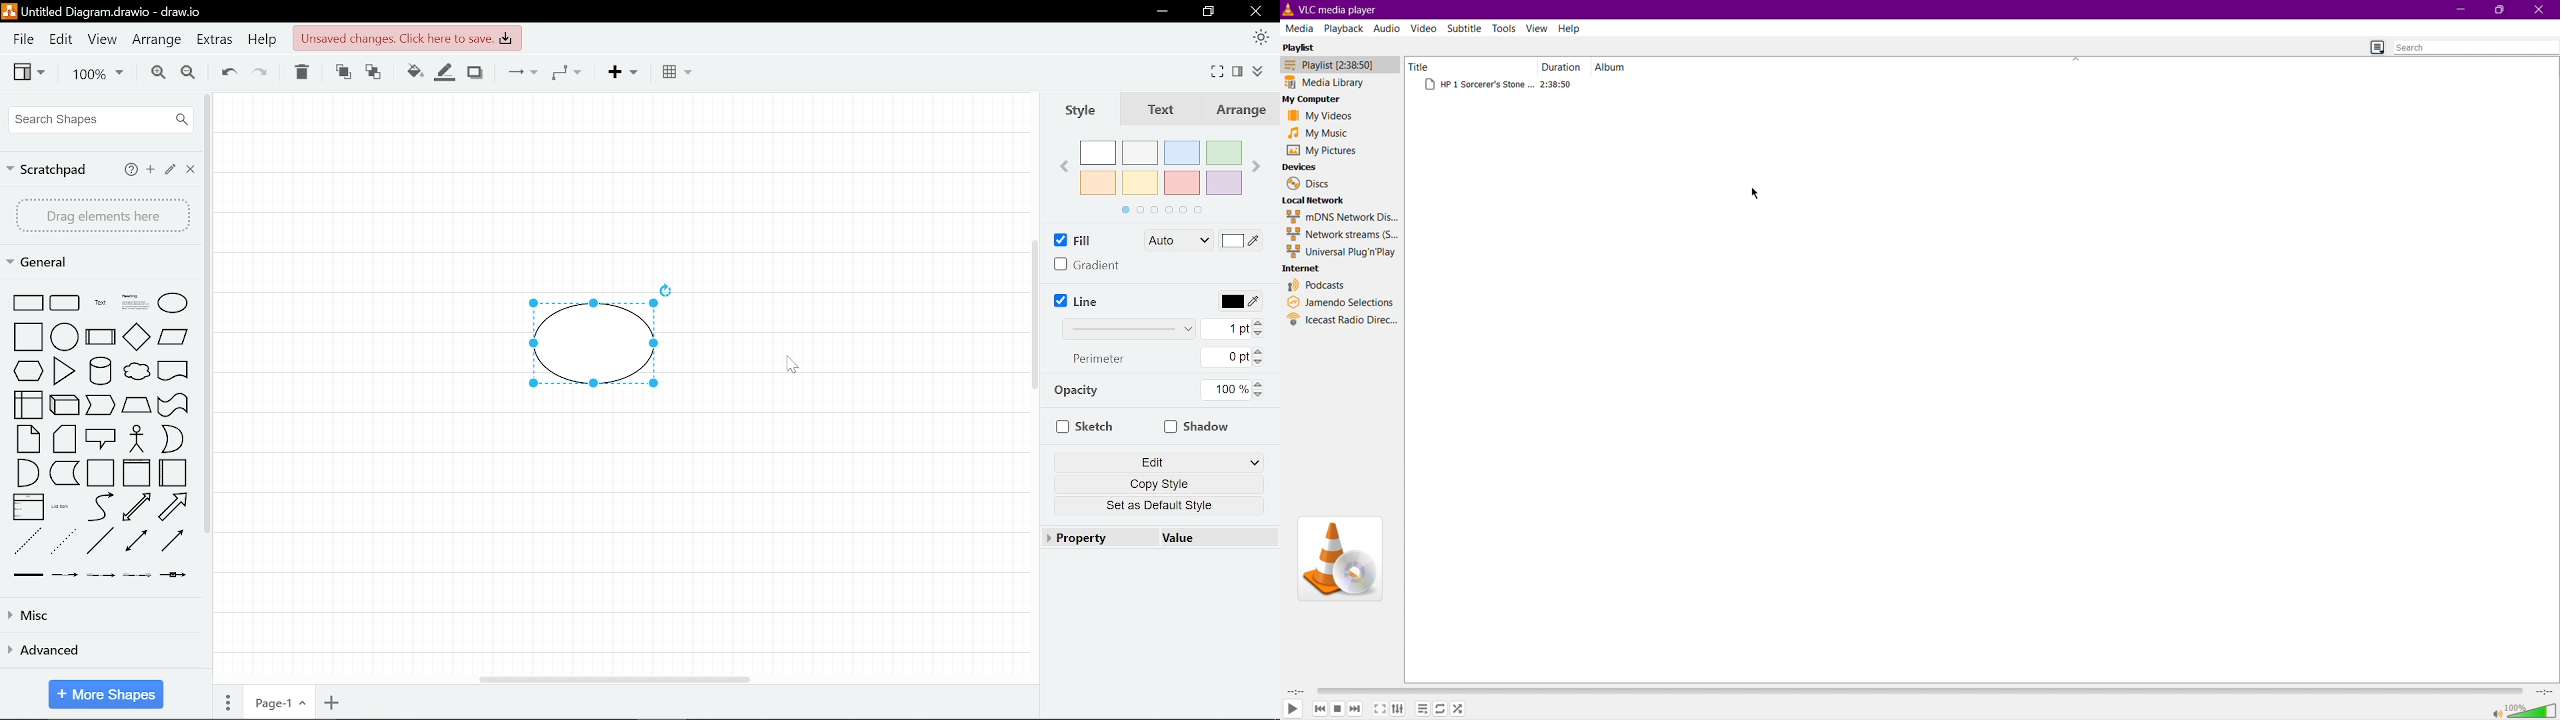 This screenshot has height=728, width=2576. What do you see at coordinates (1571, 28) in the screenshot?
I see `Help` at bounding box center [1571, 28].